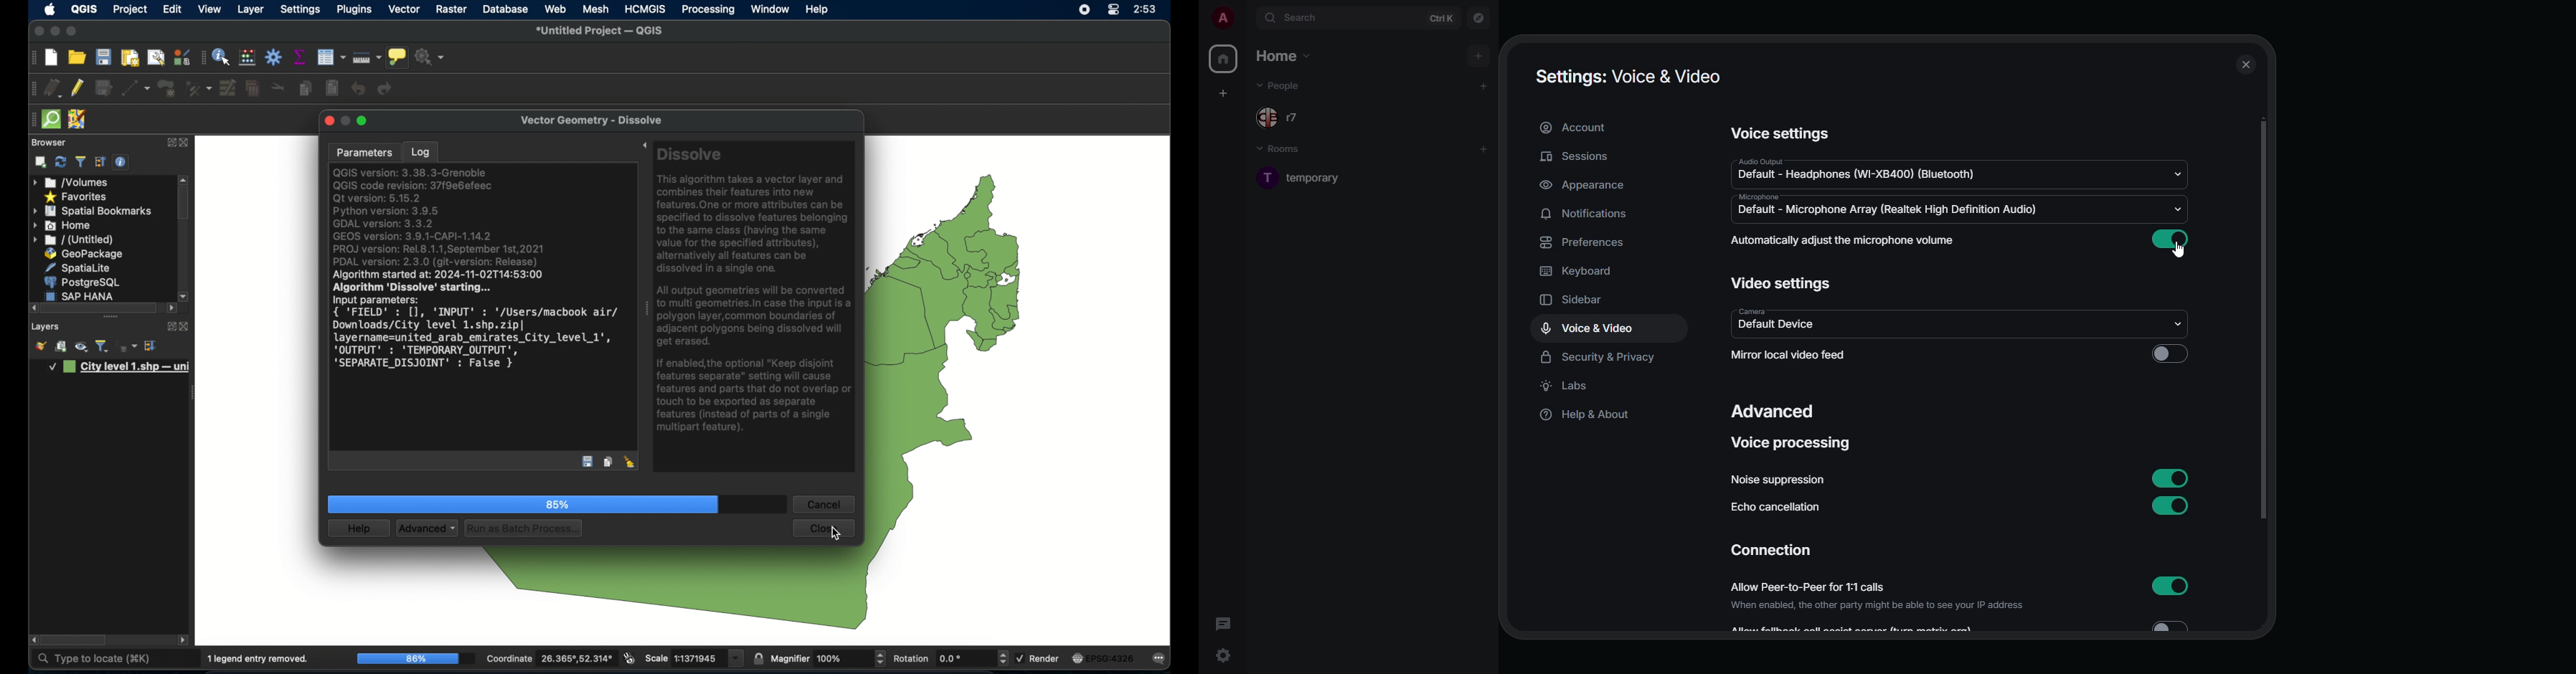  Describe the element at coordinates (757, 293) in the screenshot. I see `dissolve tool info` at that location.